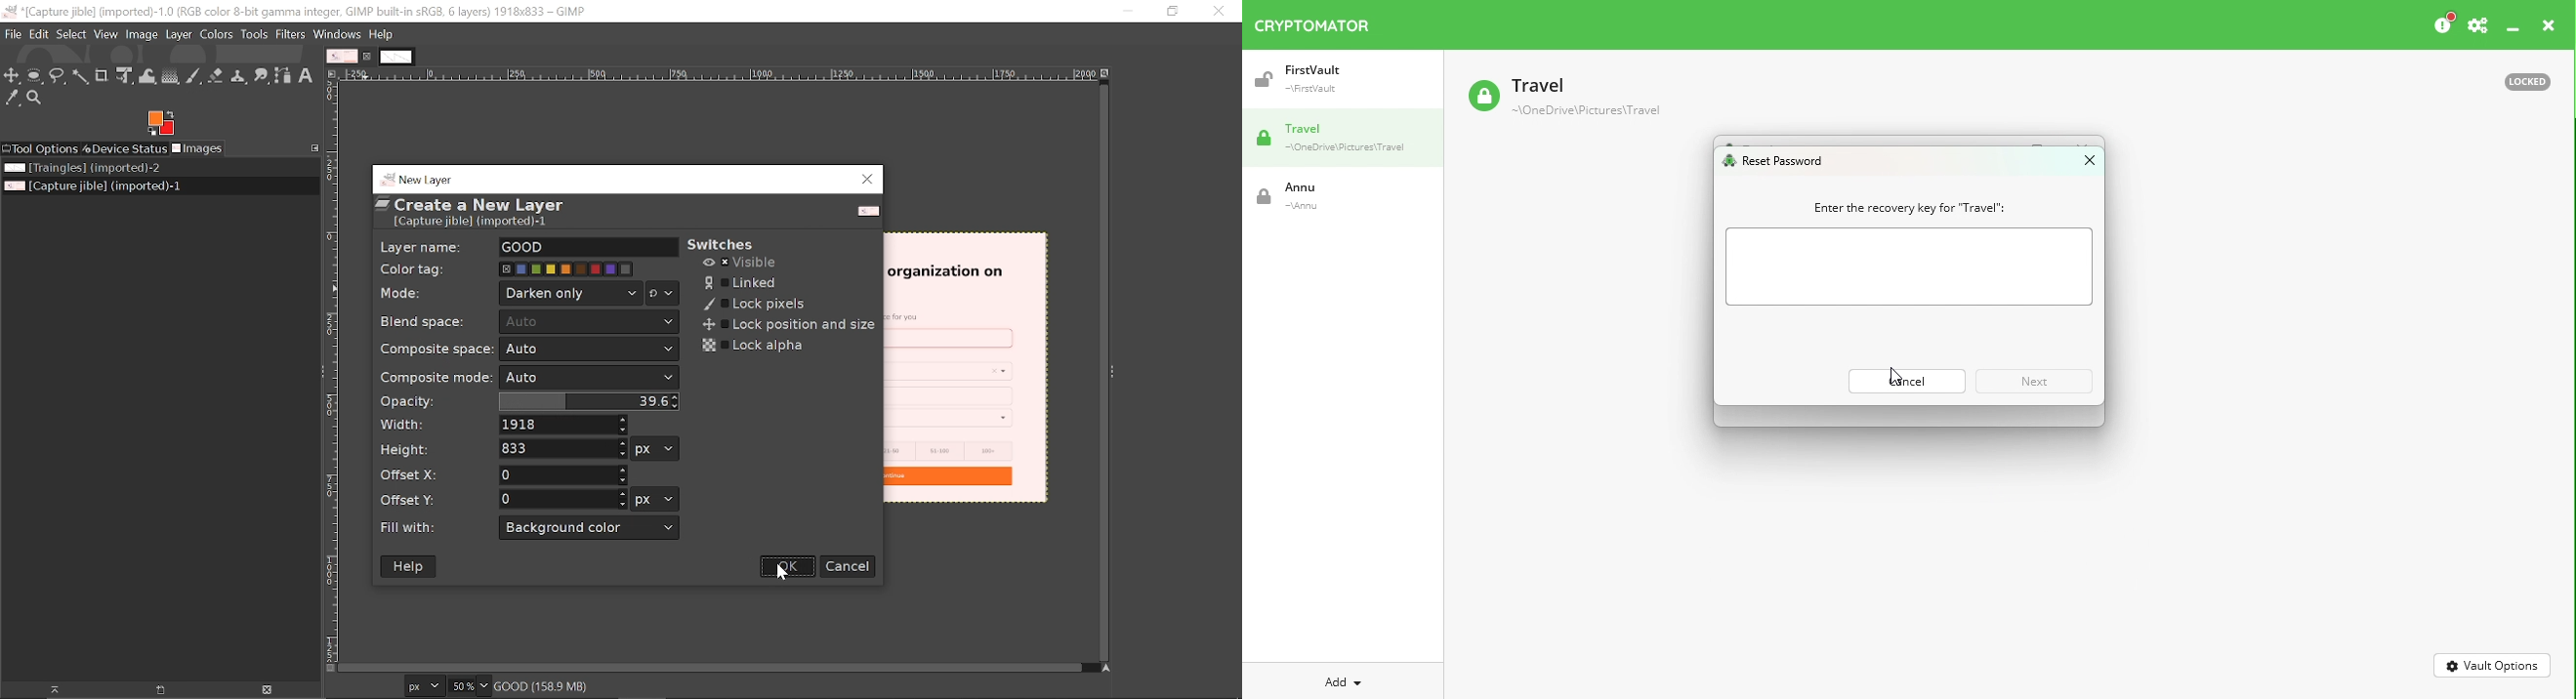 The image size is (2576, 700). Describe the element at coordinates (484, 214) in the screenshot. I see `“ Create a New Layer` at that location.